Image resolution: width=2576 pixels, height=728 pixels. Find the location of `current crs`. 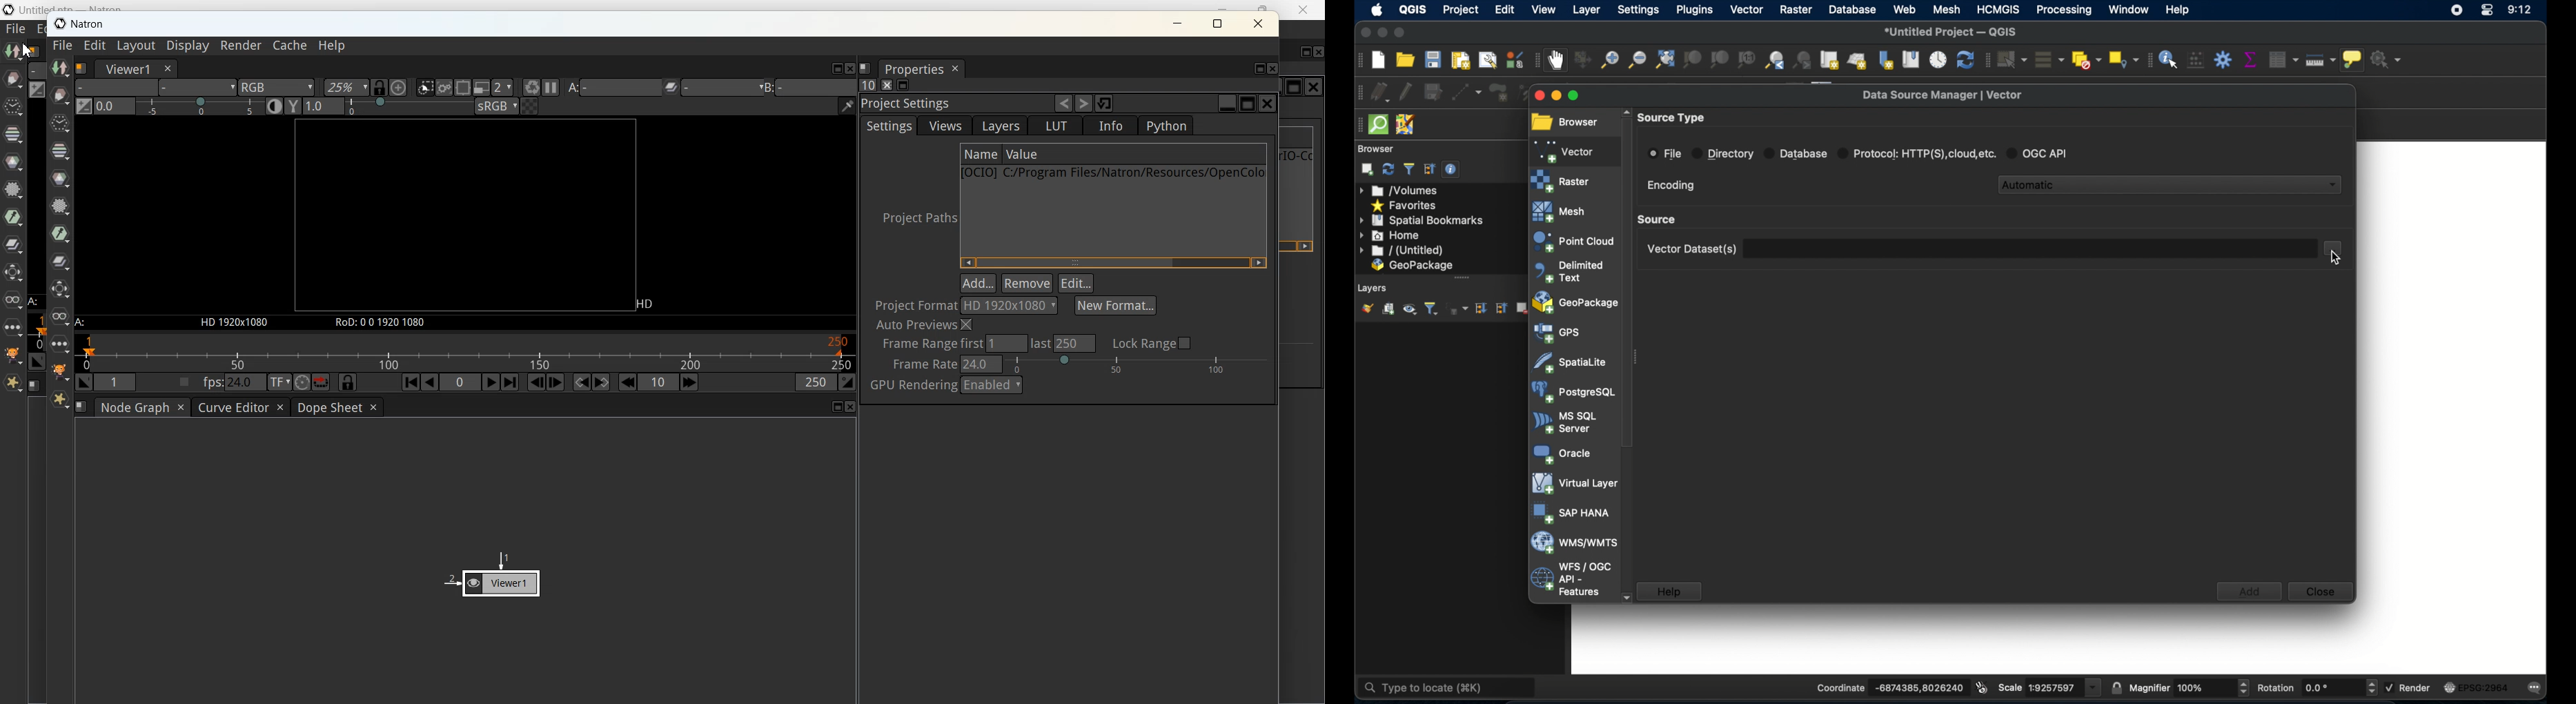

current crs is located at coordinates (2476, 688).